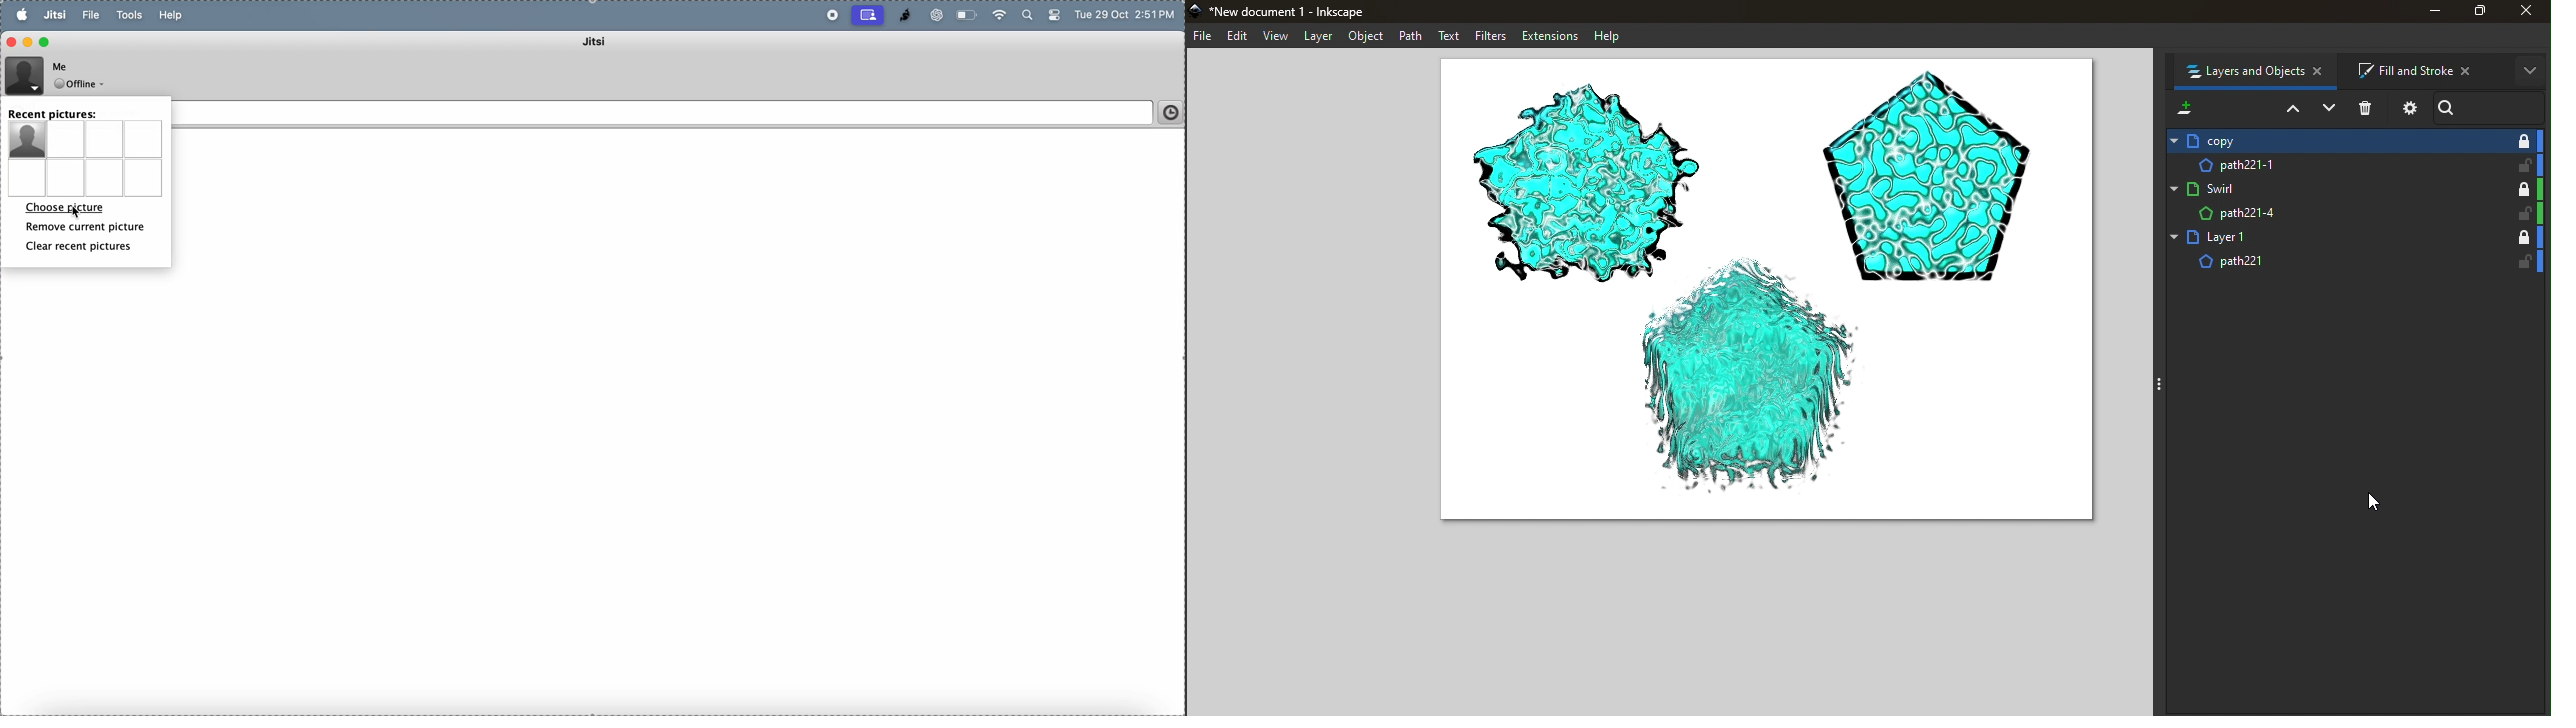 The height and width of the screenshot is (728, 2576). Describe the element at coordinates (608, 43) in the screenshot. I see `jitsi ` at that location.